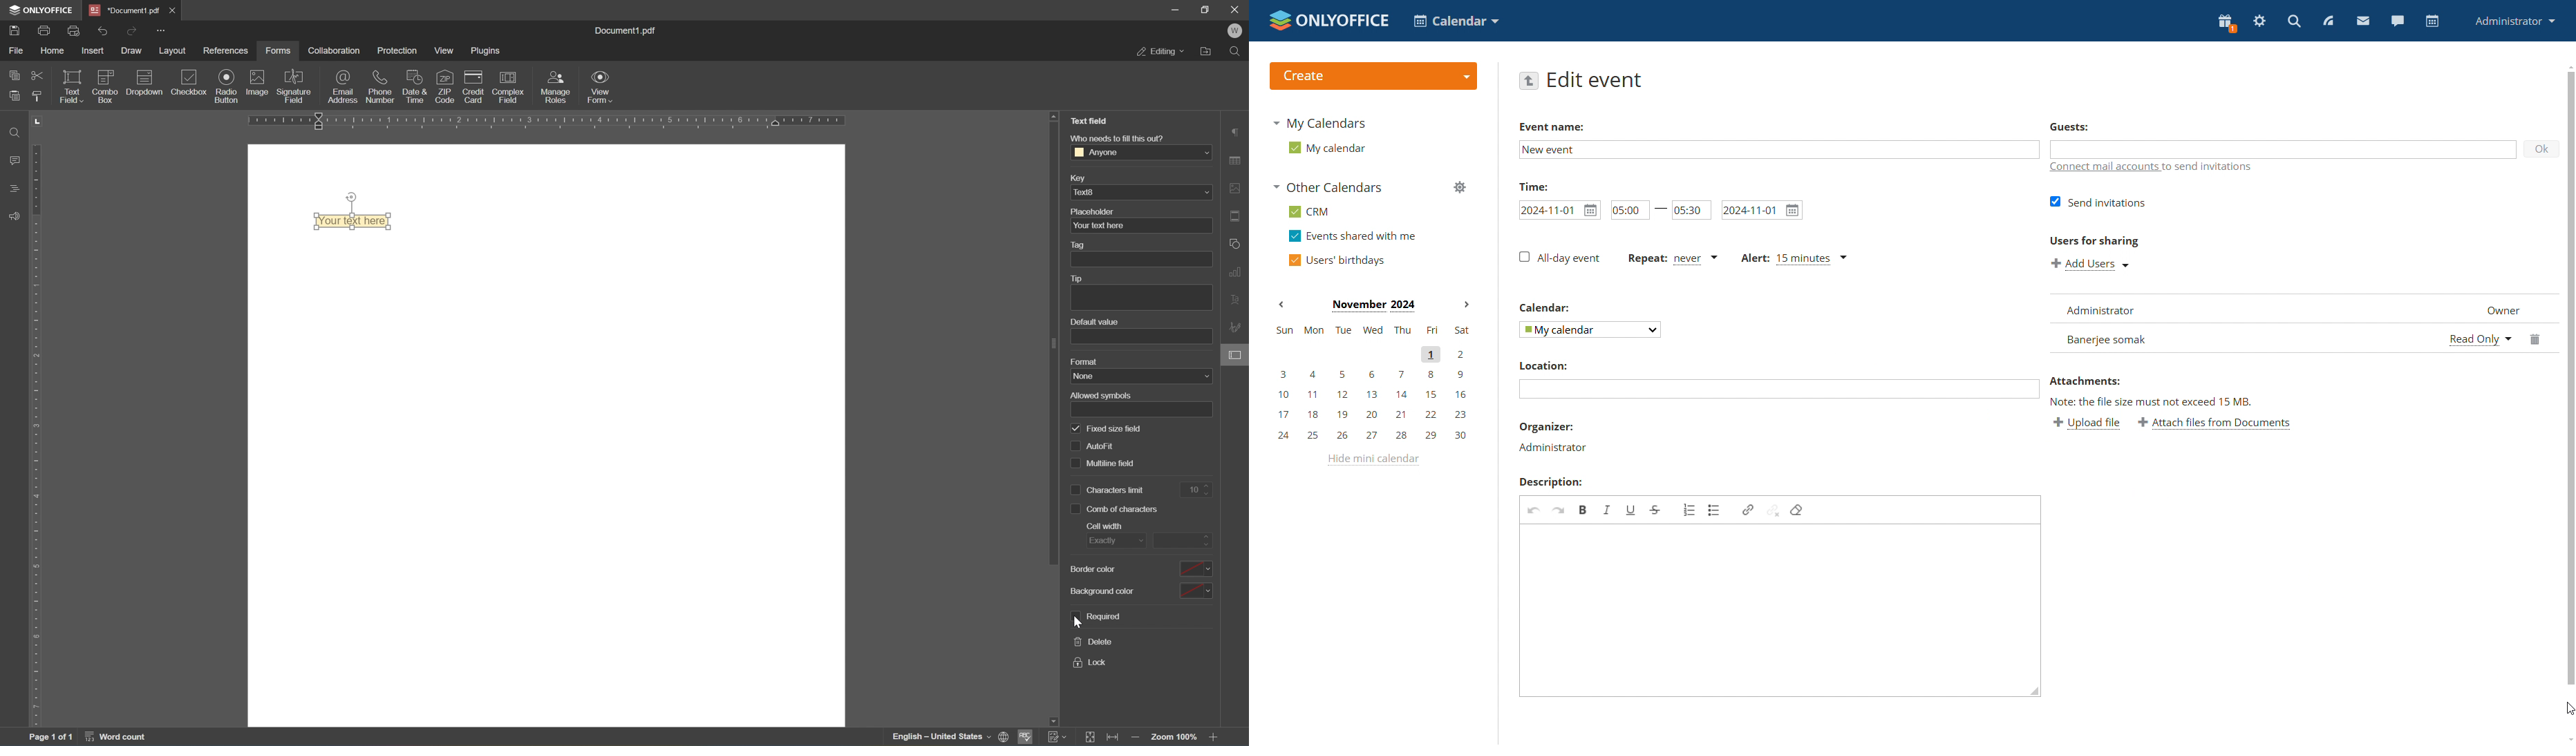 This screenshot has width=2576, height=756. What do you see at coordinates (1715, 510) in the screenshot?
I see `insert/remove bulletted list` at bounding box center [1715, 510].